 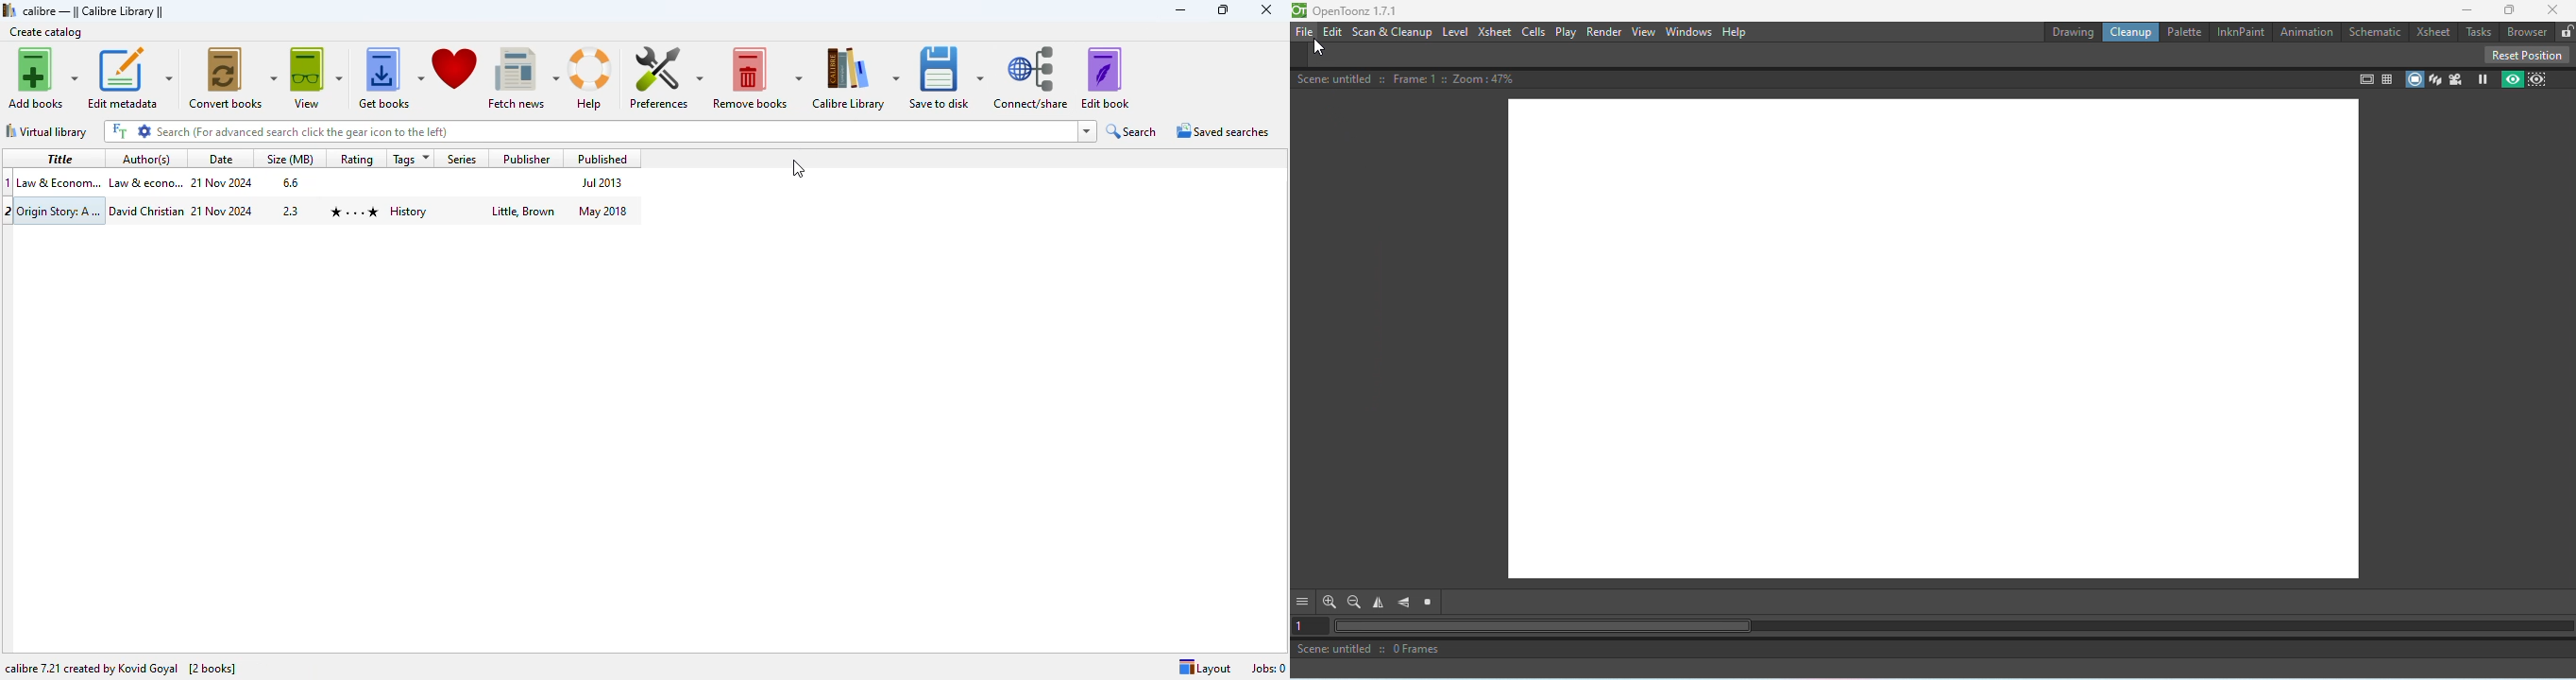 What do you see at coordinates (2554, 9) in the screenshot?
I see `Close` at bounding box center [2554, 9].